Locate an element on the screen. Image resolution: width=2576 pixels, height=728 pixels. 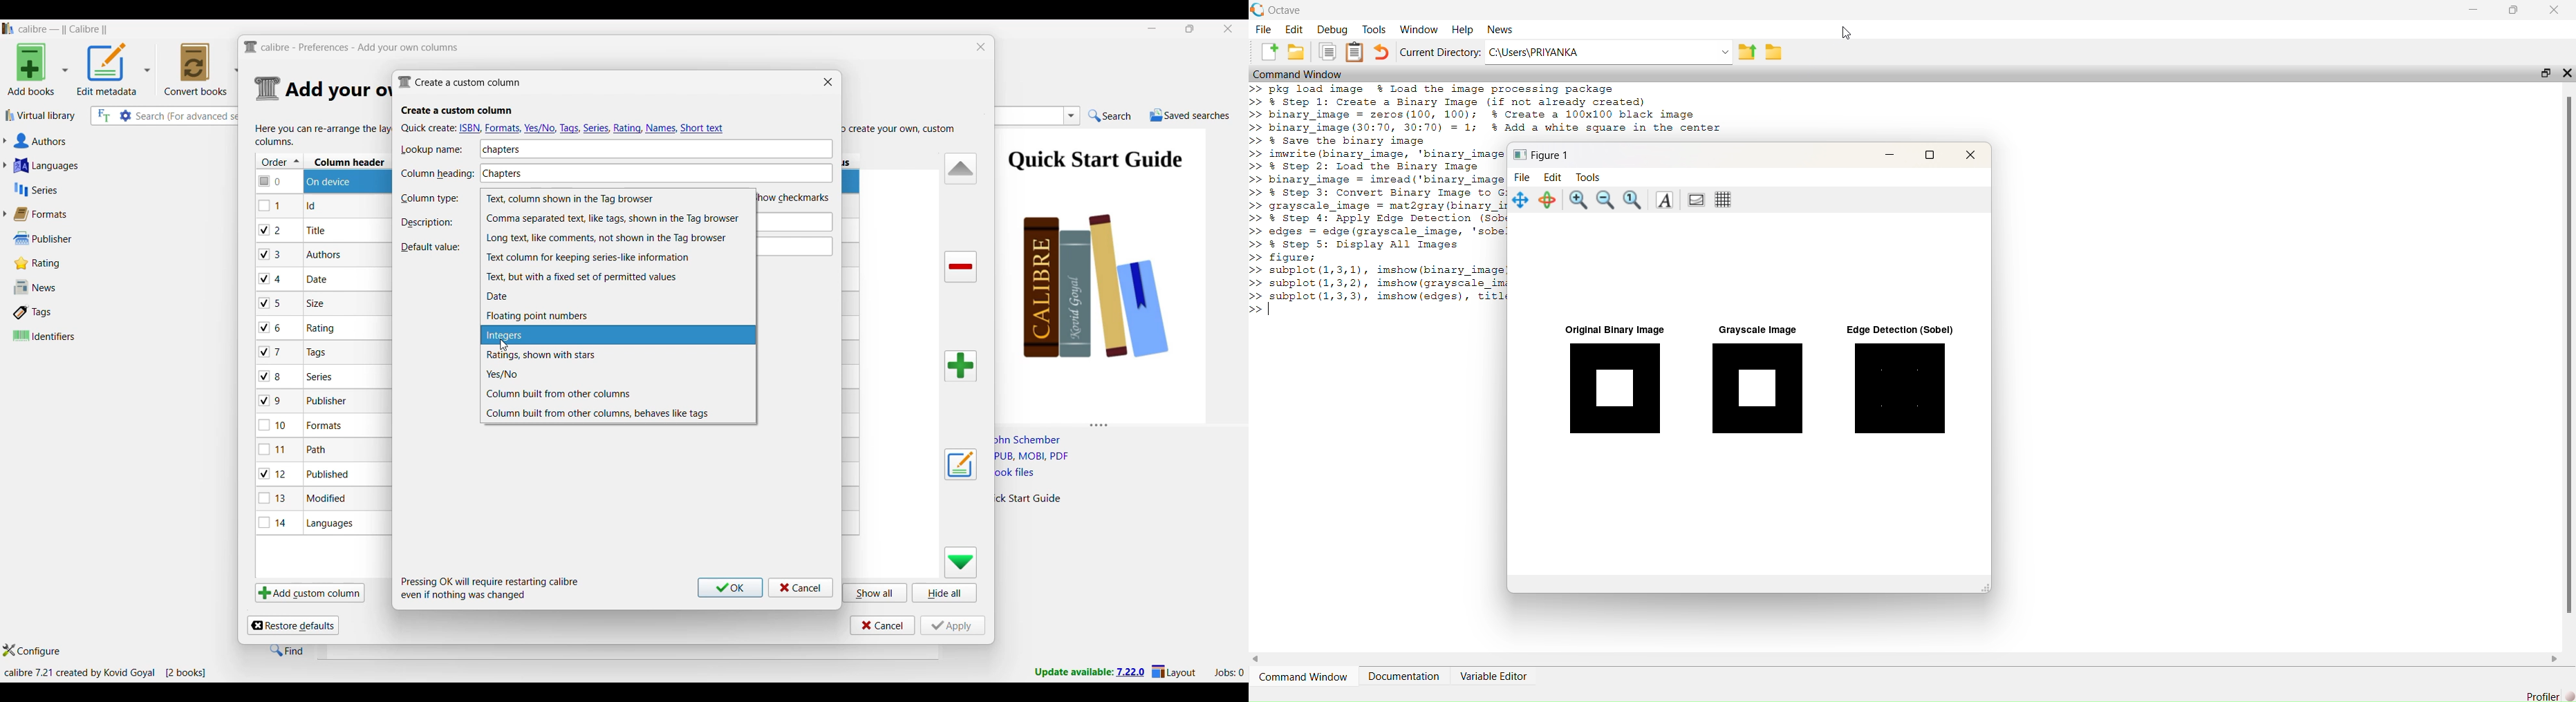
Authors is located at coordinates (103, 142).